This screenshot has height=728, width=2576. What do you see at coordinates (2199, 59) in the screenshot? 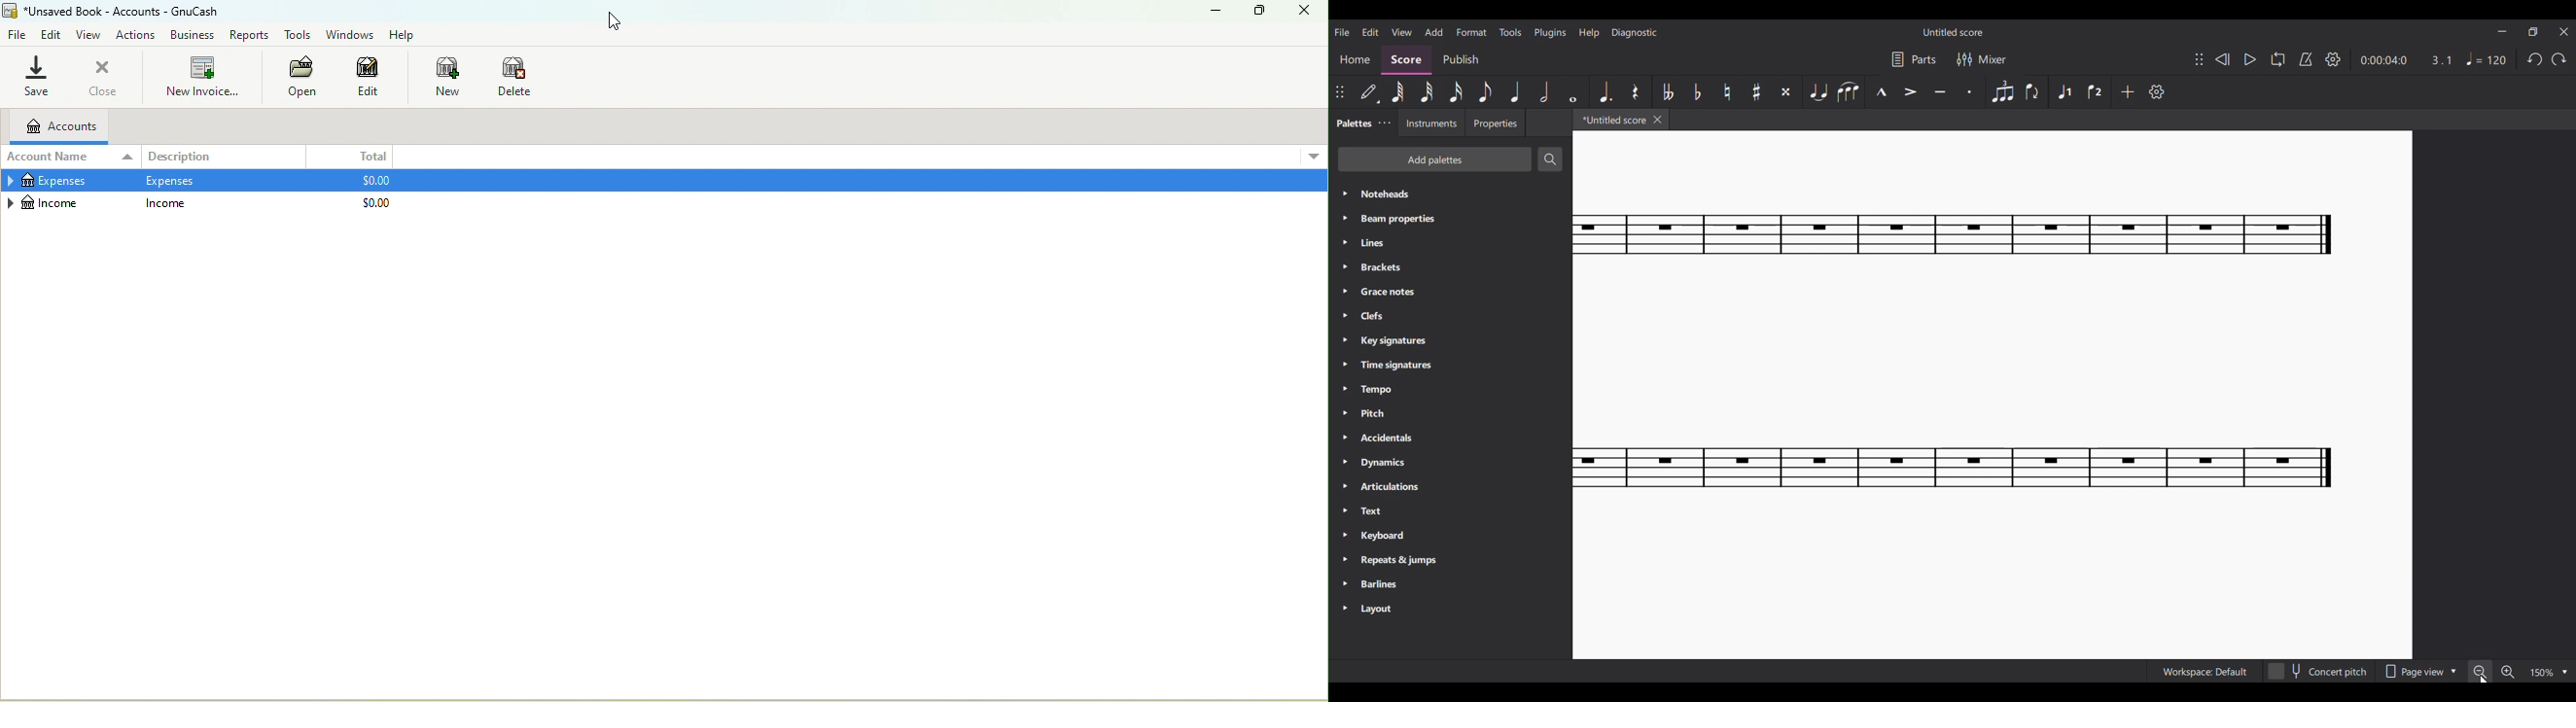
I see `Change position` at bounding box center [2199, 59].